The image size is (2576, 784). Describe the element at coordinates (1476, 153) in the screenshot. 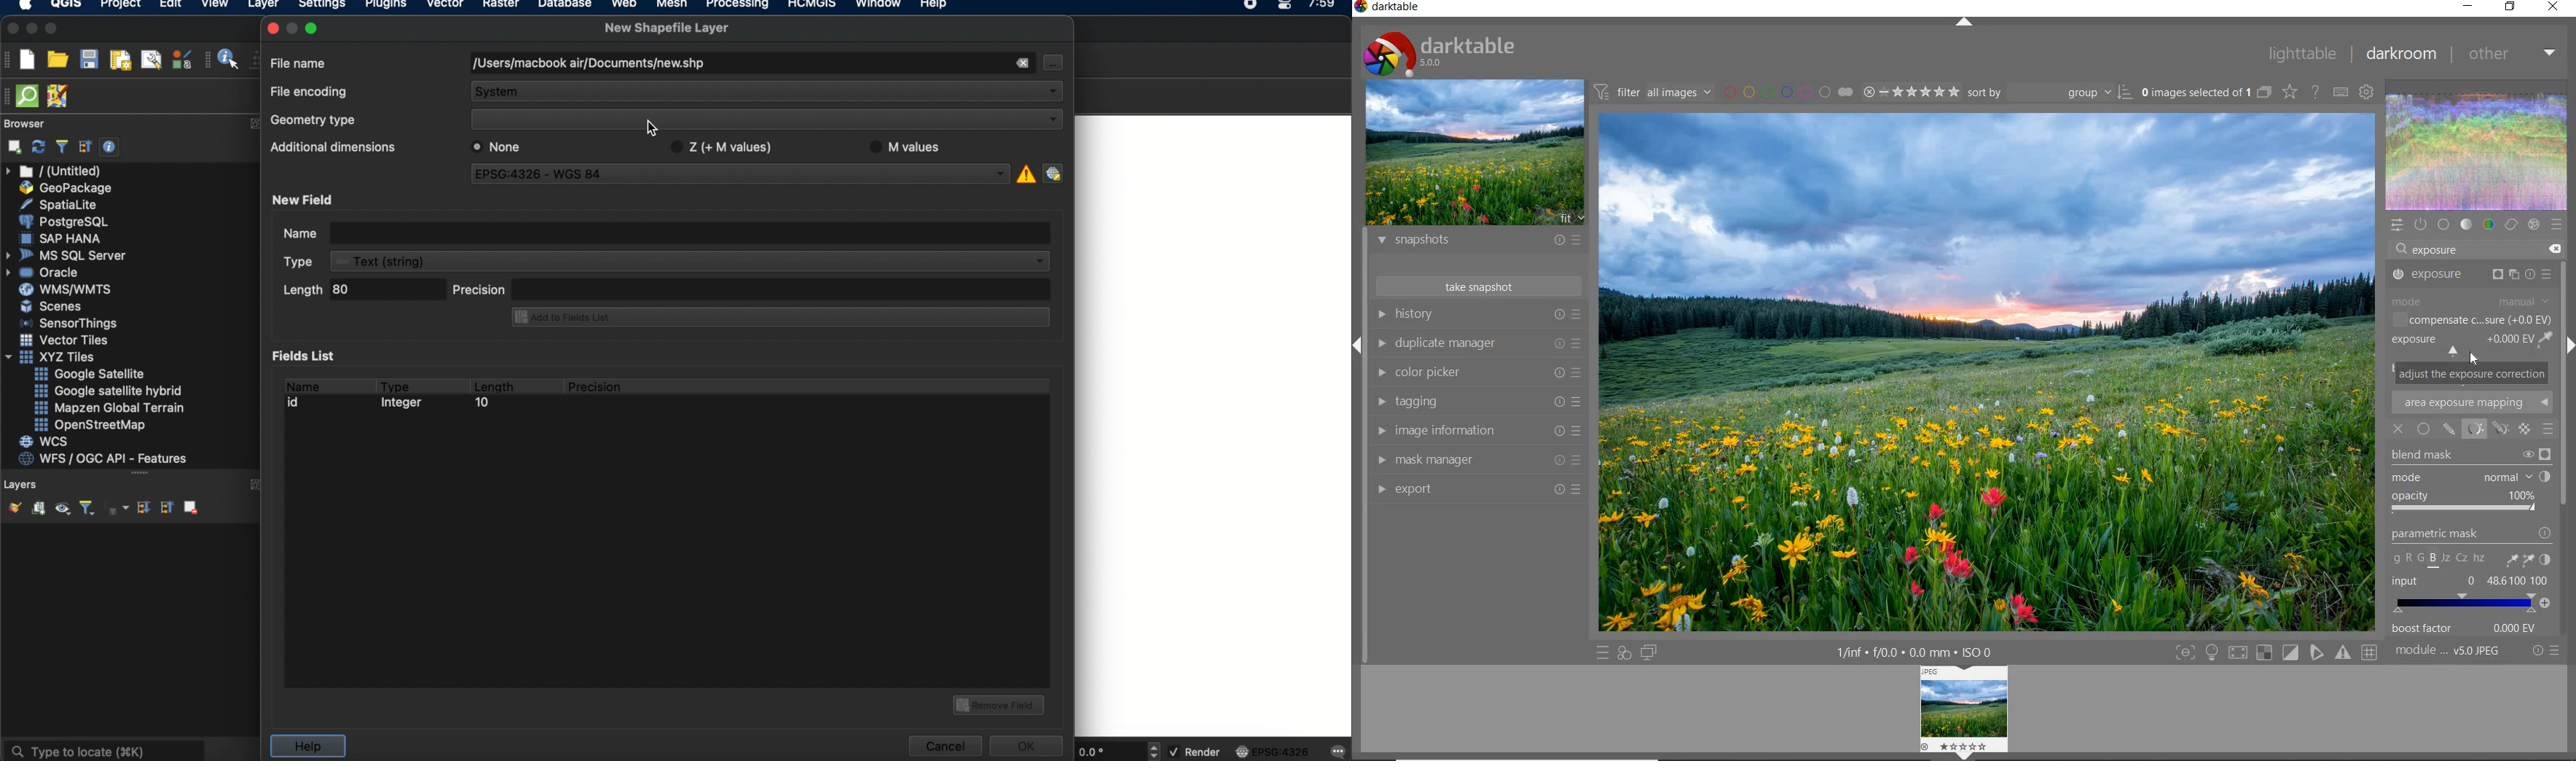

I see `image preview` at that location.